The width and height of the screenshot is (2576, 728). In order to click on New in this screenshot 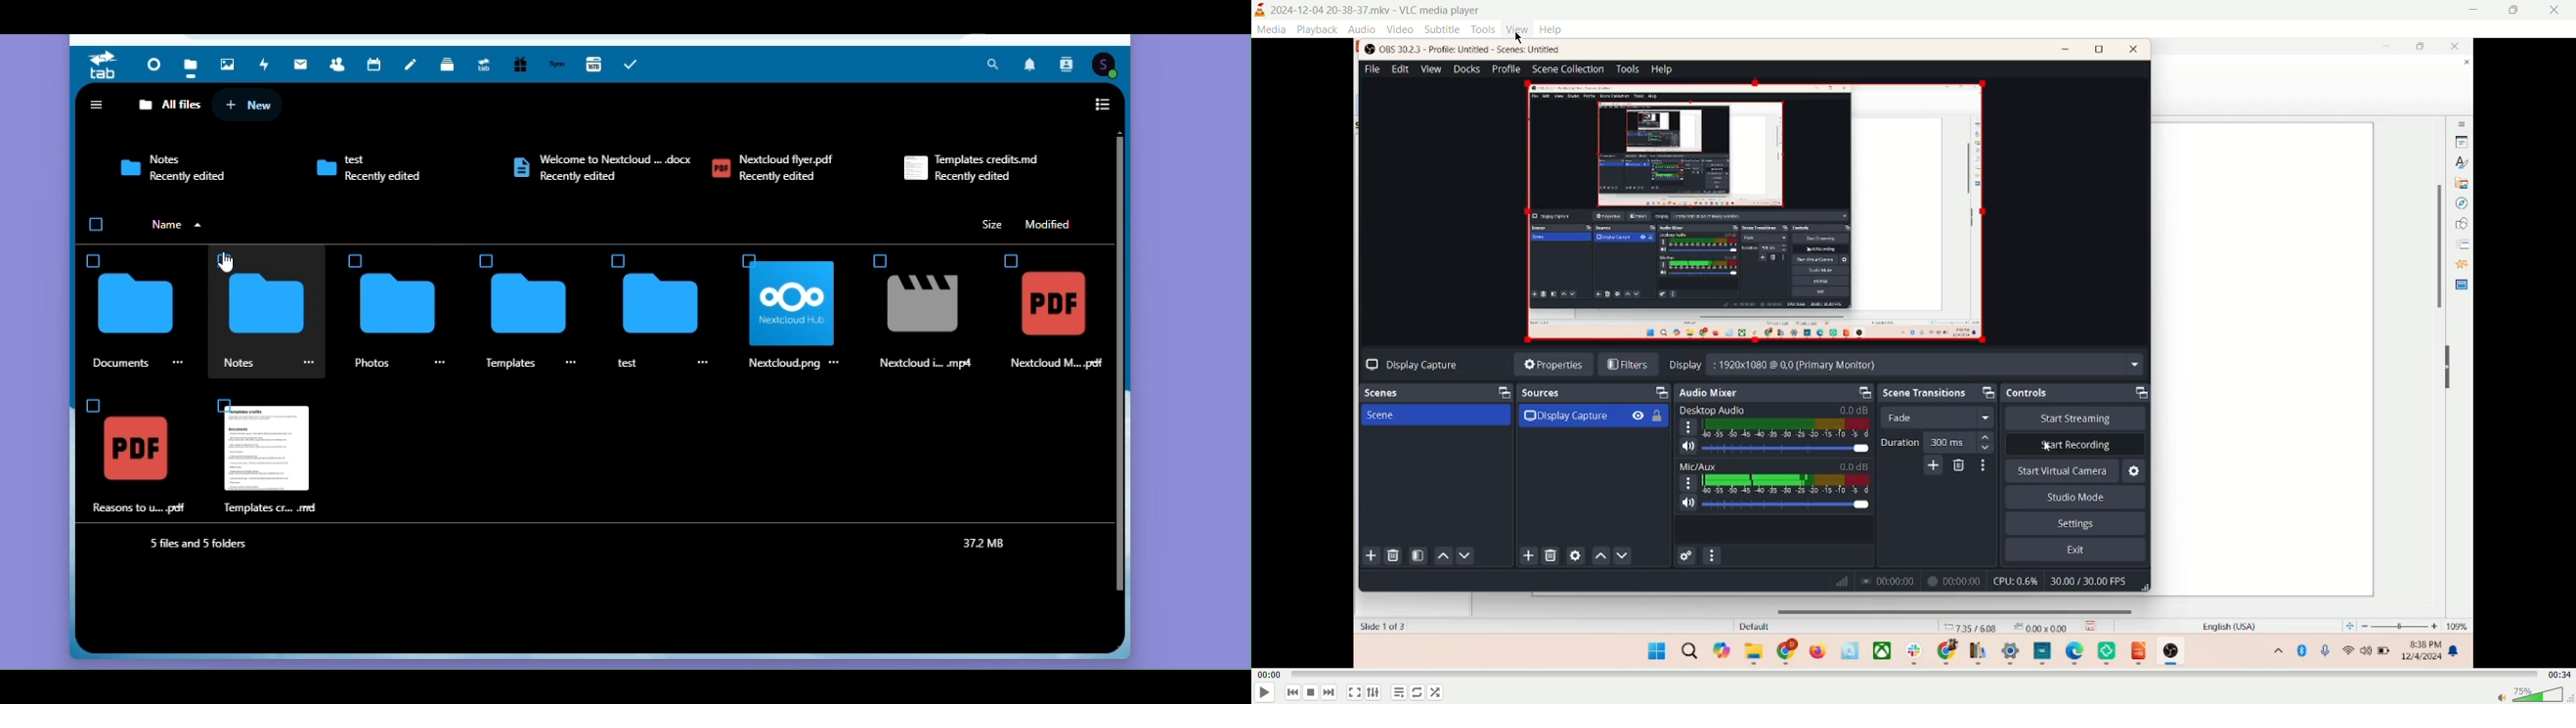, I will do `click(249, 104)`.